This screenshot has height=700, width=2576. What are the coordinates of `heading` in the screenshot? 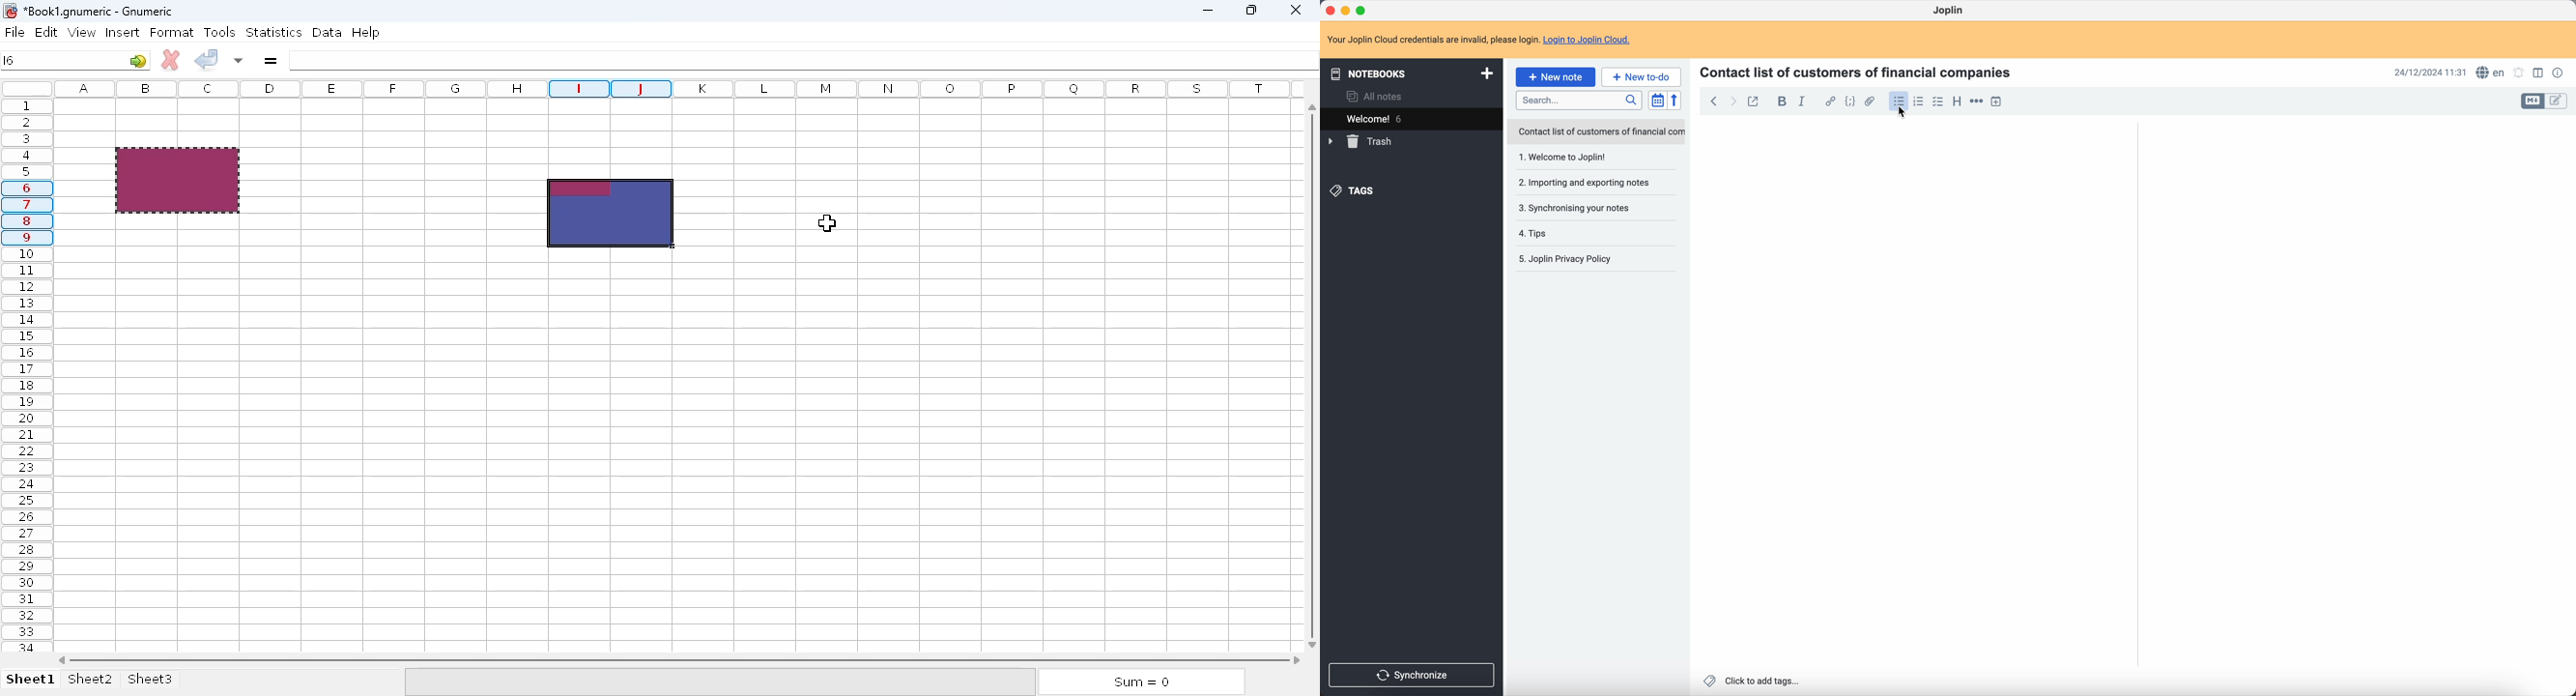 It's located at (1957, 102).